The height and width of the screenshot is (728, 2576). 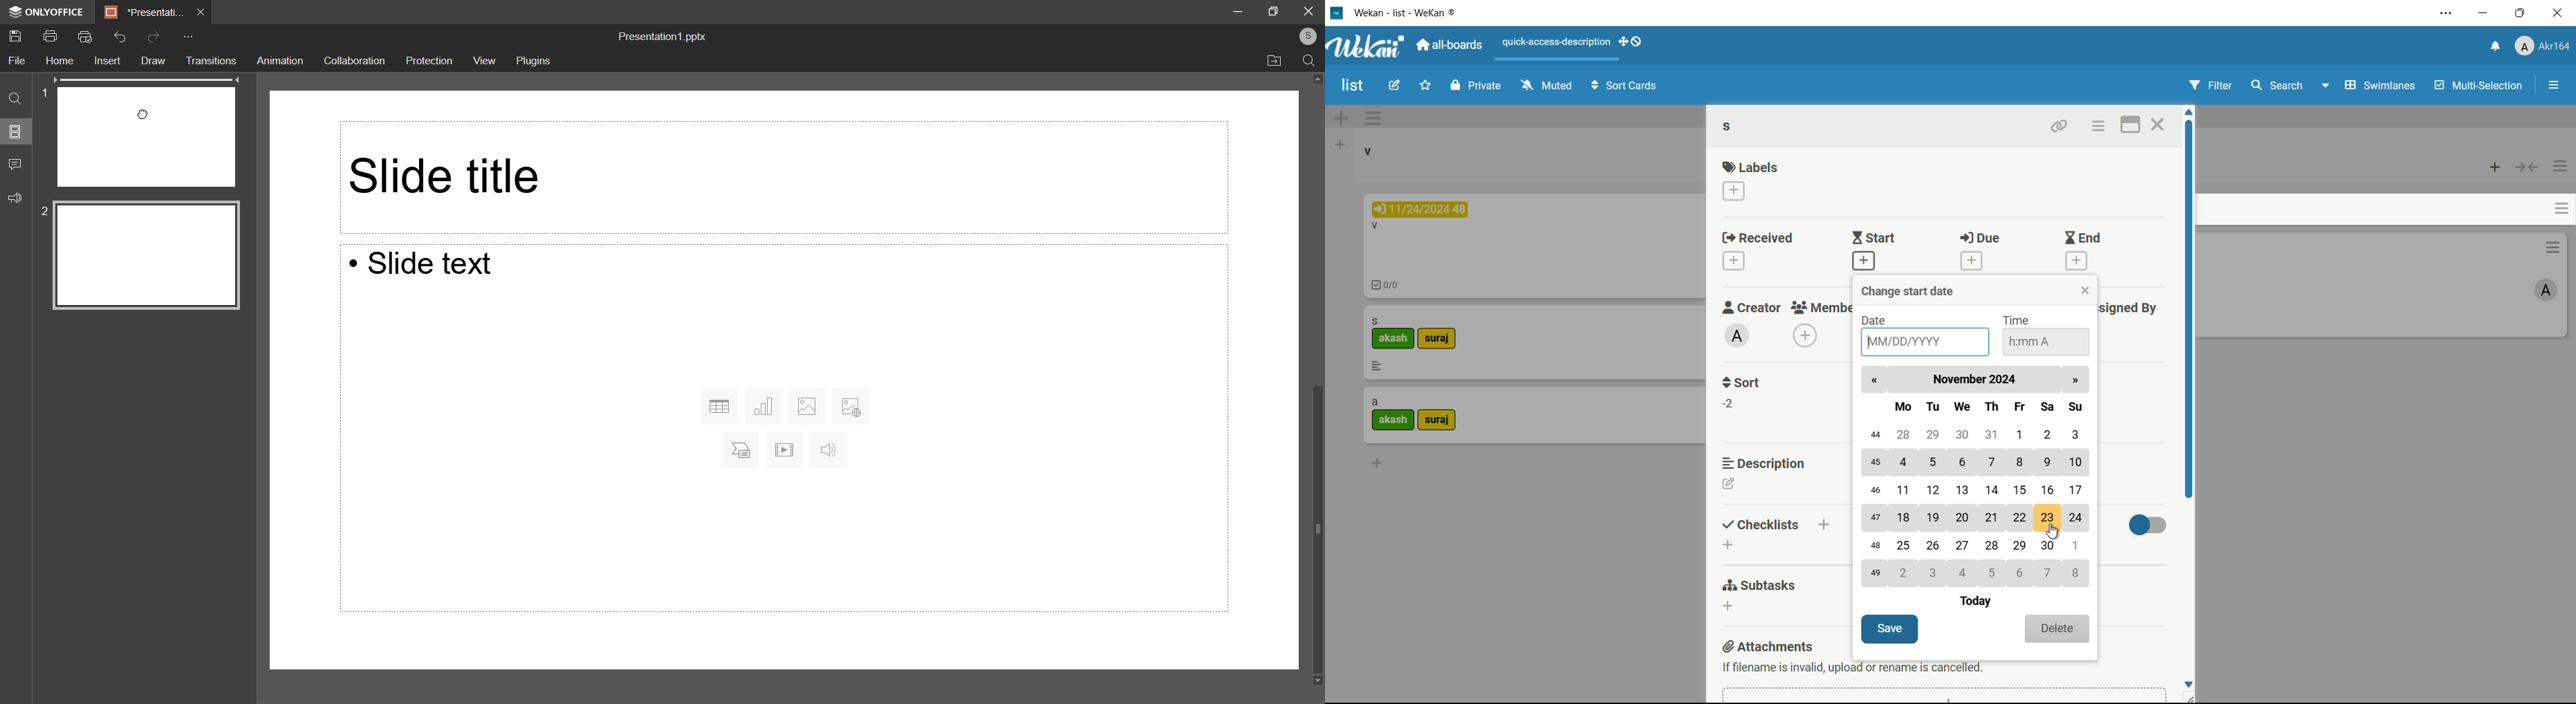 What do you see at coordinates (151, 60) in the screenshot?
I see `Draw` at bounding box center [151, 60].